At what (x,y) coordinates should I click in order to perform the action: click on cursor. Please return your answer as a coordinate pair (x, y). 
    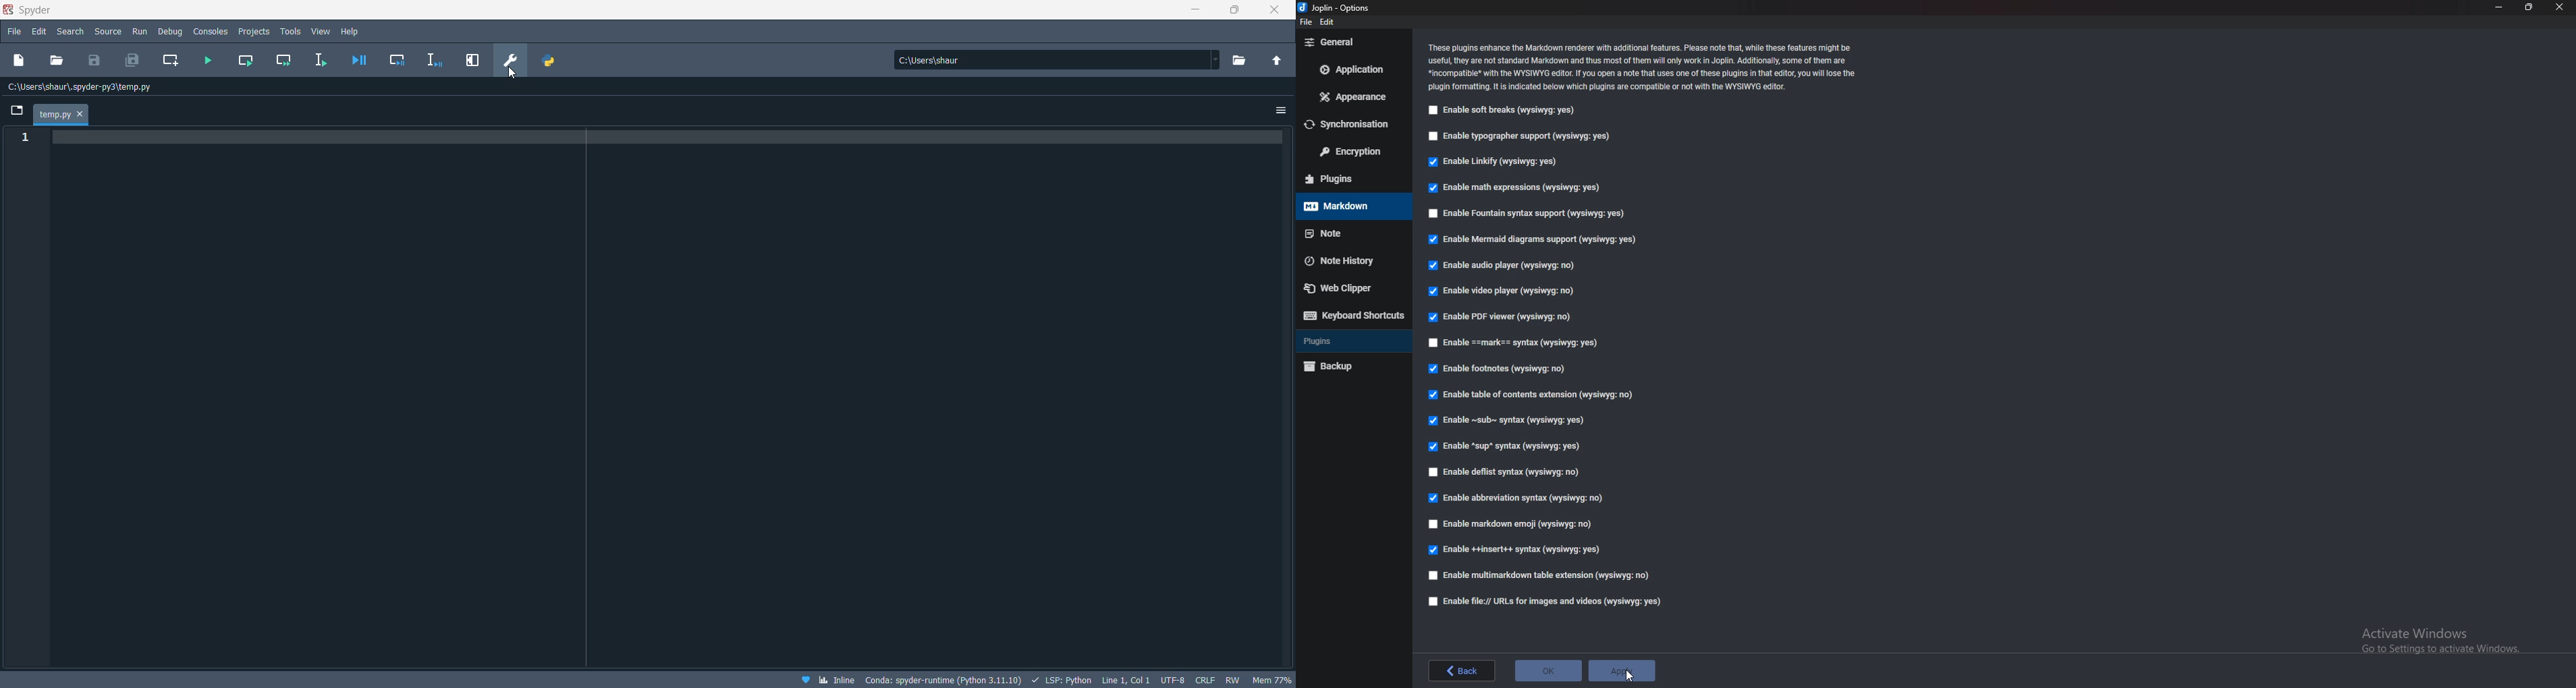
    Looking at the image, I should click on (511, 75).